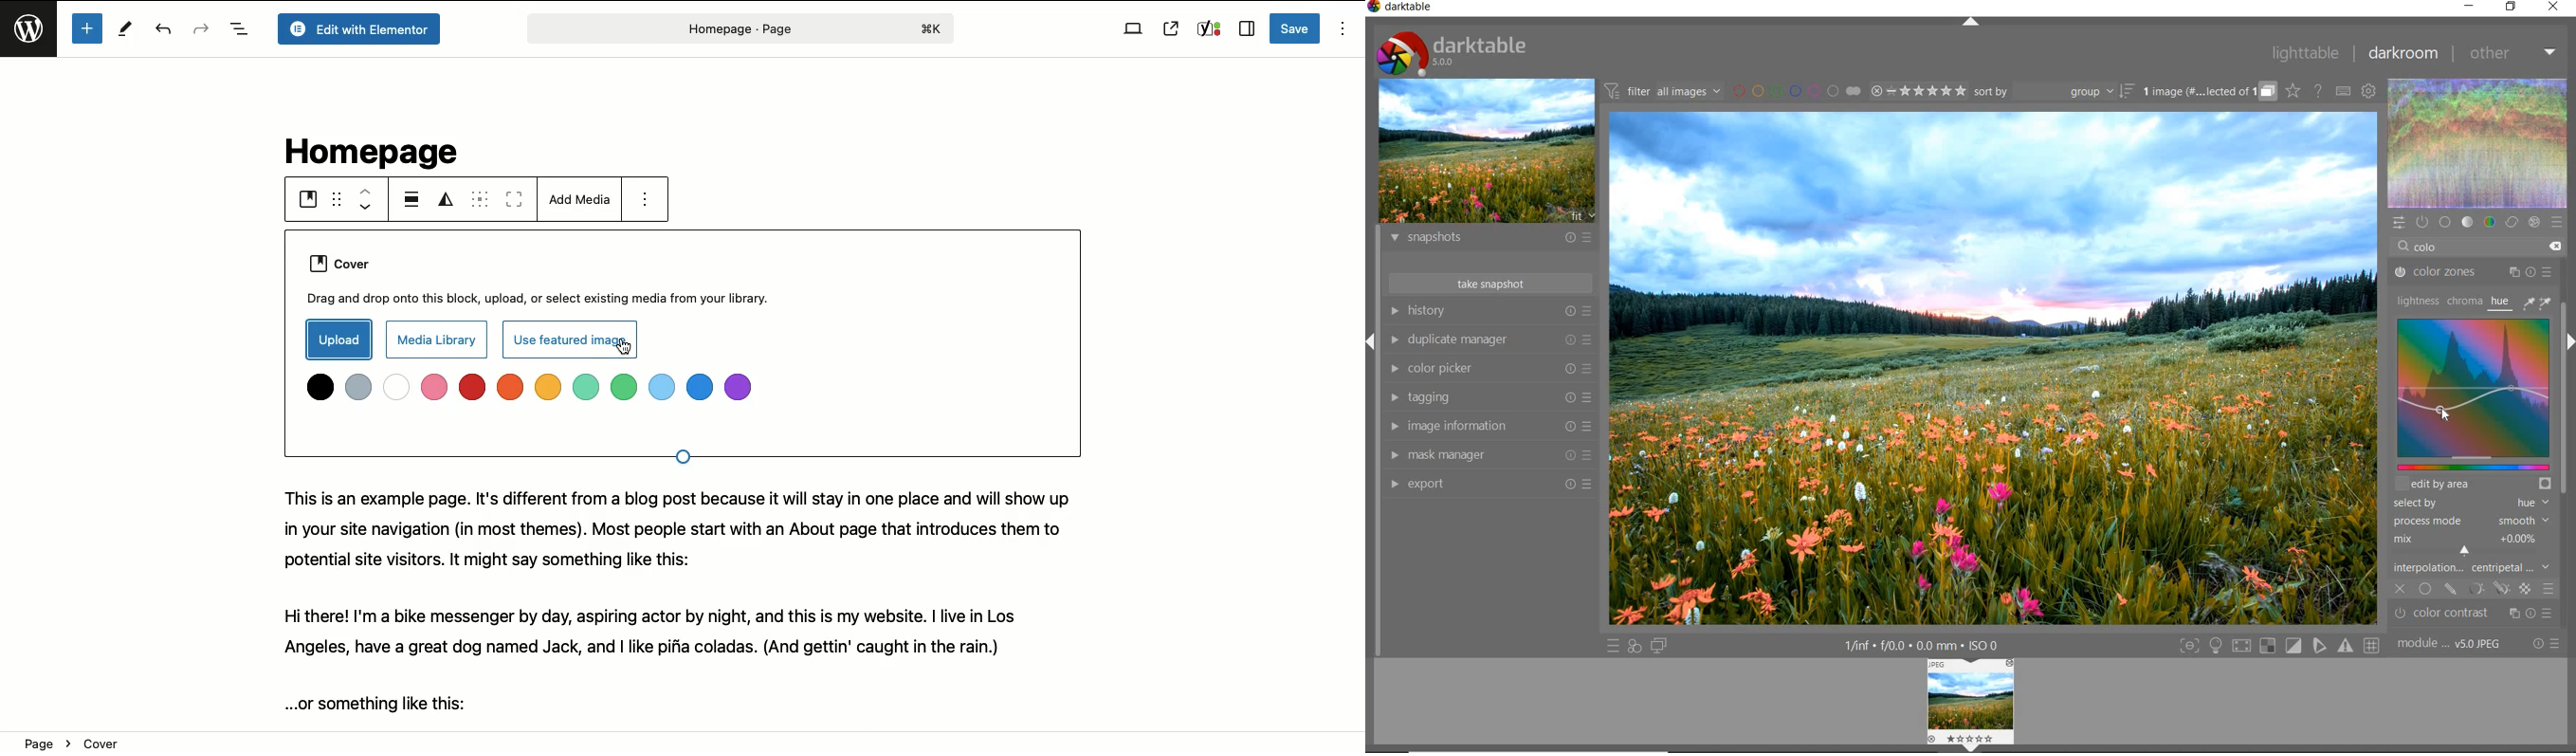 Image resolution: width=2576 pixels, height=756 pixels. What do you see at coordinates (2469, 221) in the screenshot?
I see `tone` at bounding box center [2469, 221].